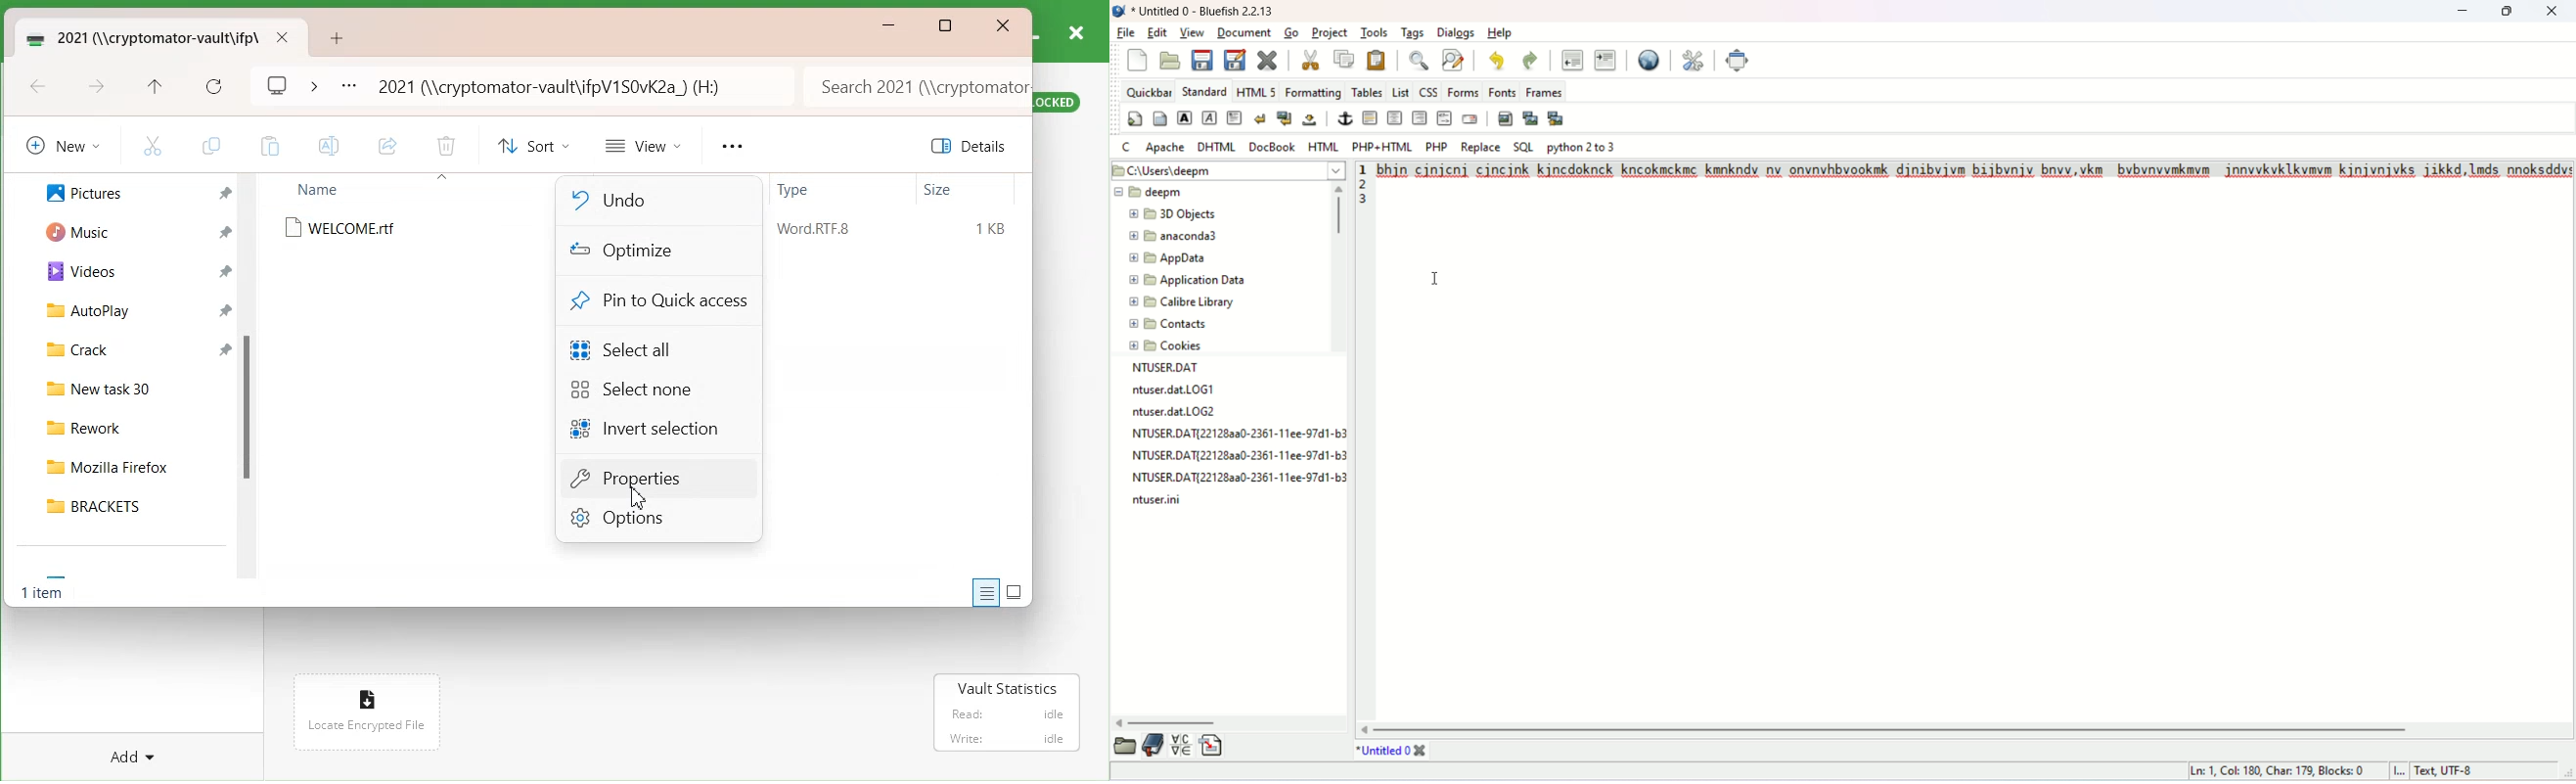 The width and height of the screenshot is (2576, 784). Describe the element at coordinates (646, 252) in the screenshot. I see `Optimize` at that location.